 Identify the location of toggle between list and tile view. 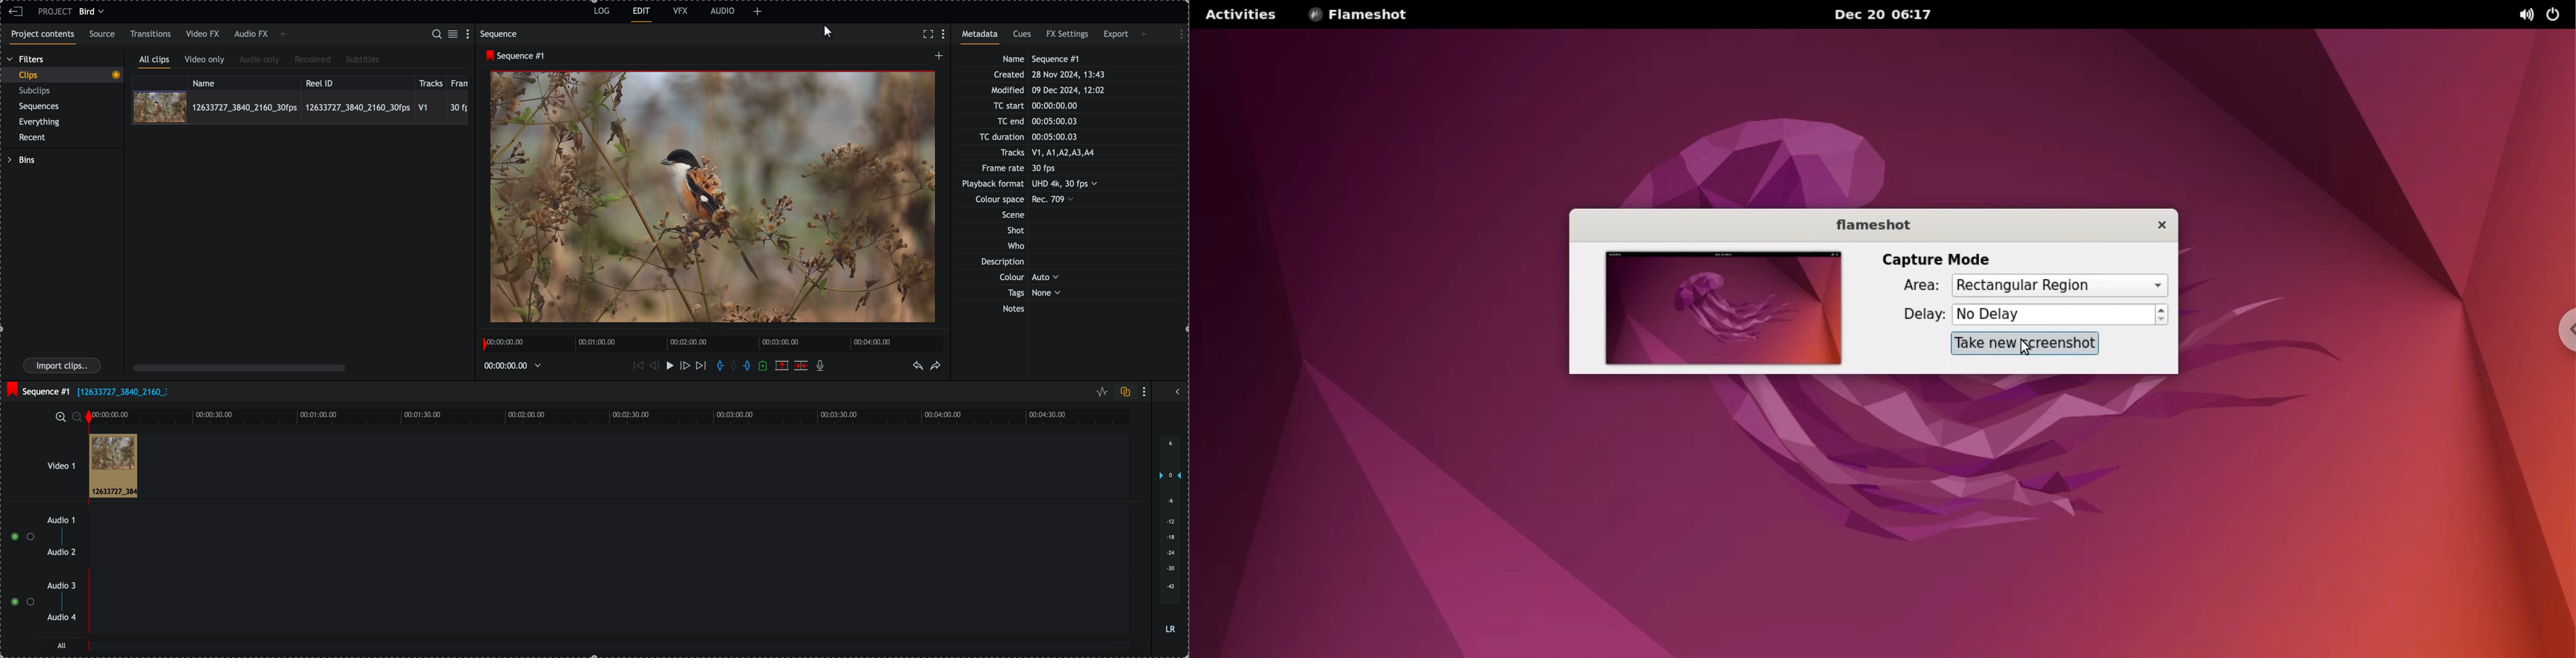
(455, 35).